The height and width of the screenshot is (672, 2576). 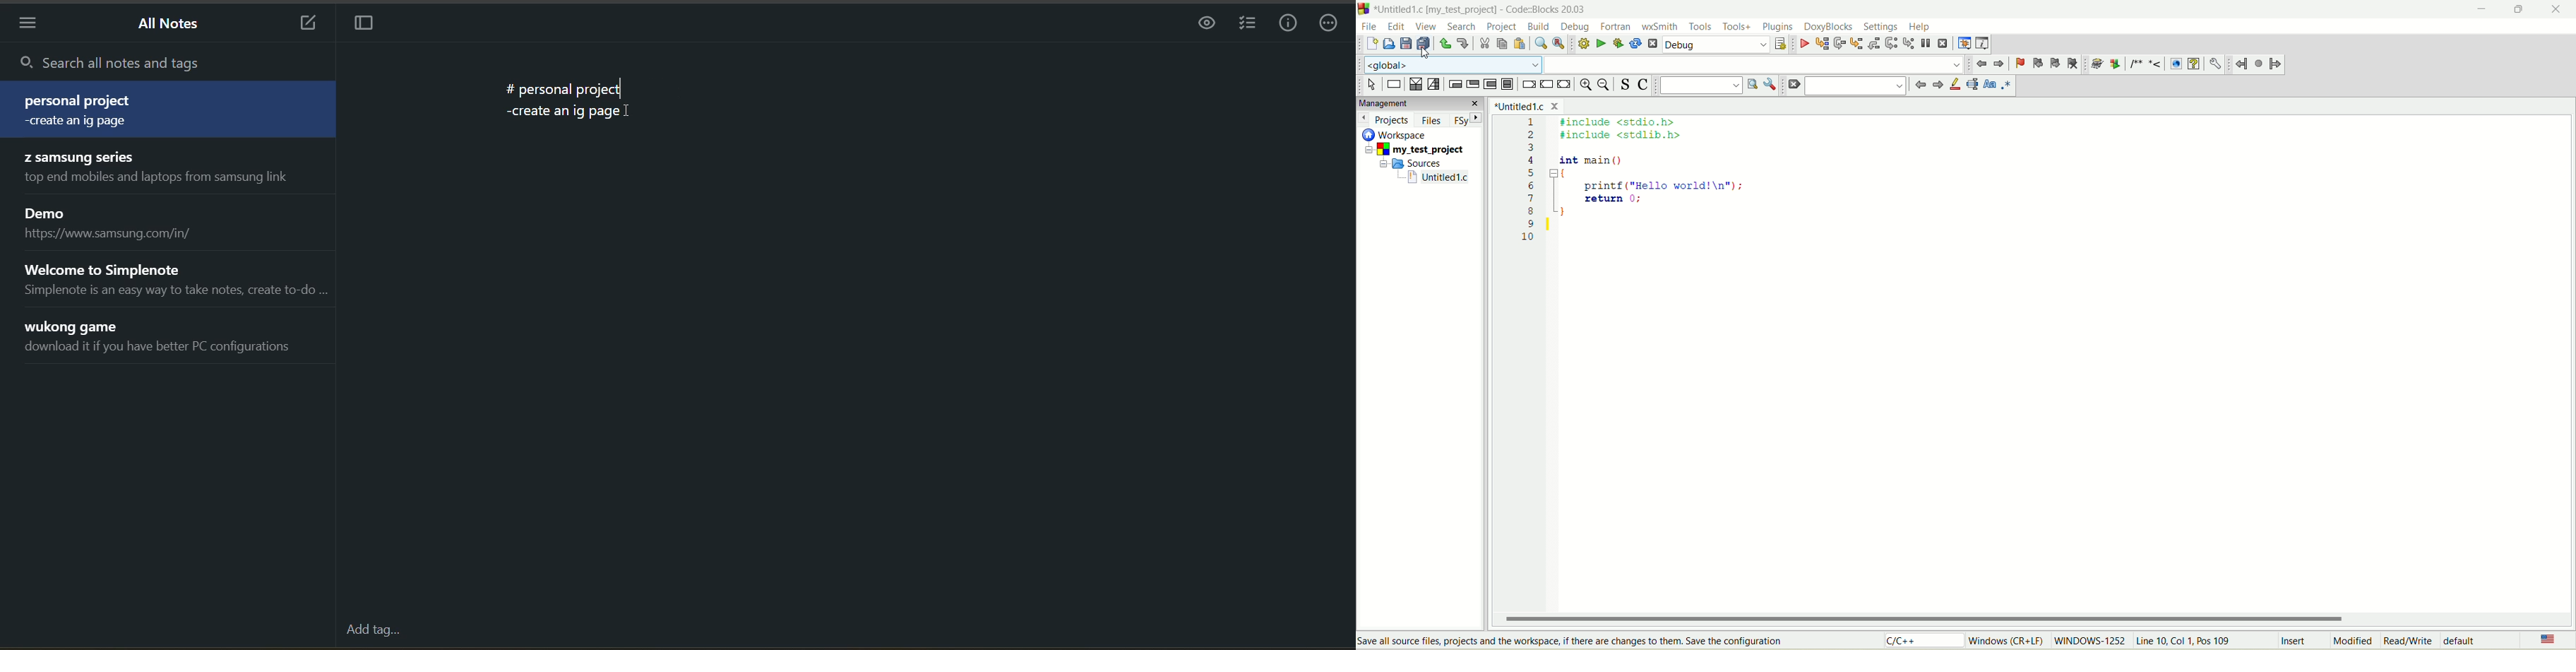 I want to click on stop debugger, so click(x=1943, y=45).